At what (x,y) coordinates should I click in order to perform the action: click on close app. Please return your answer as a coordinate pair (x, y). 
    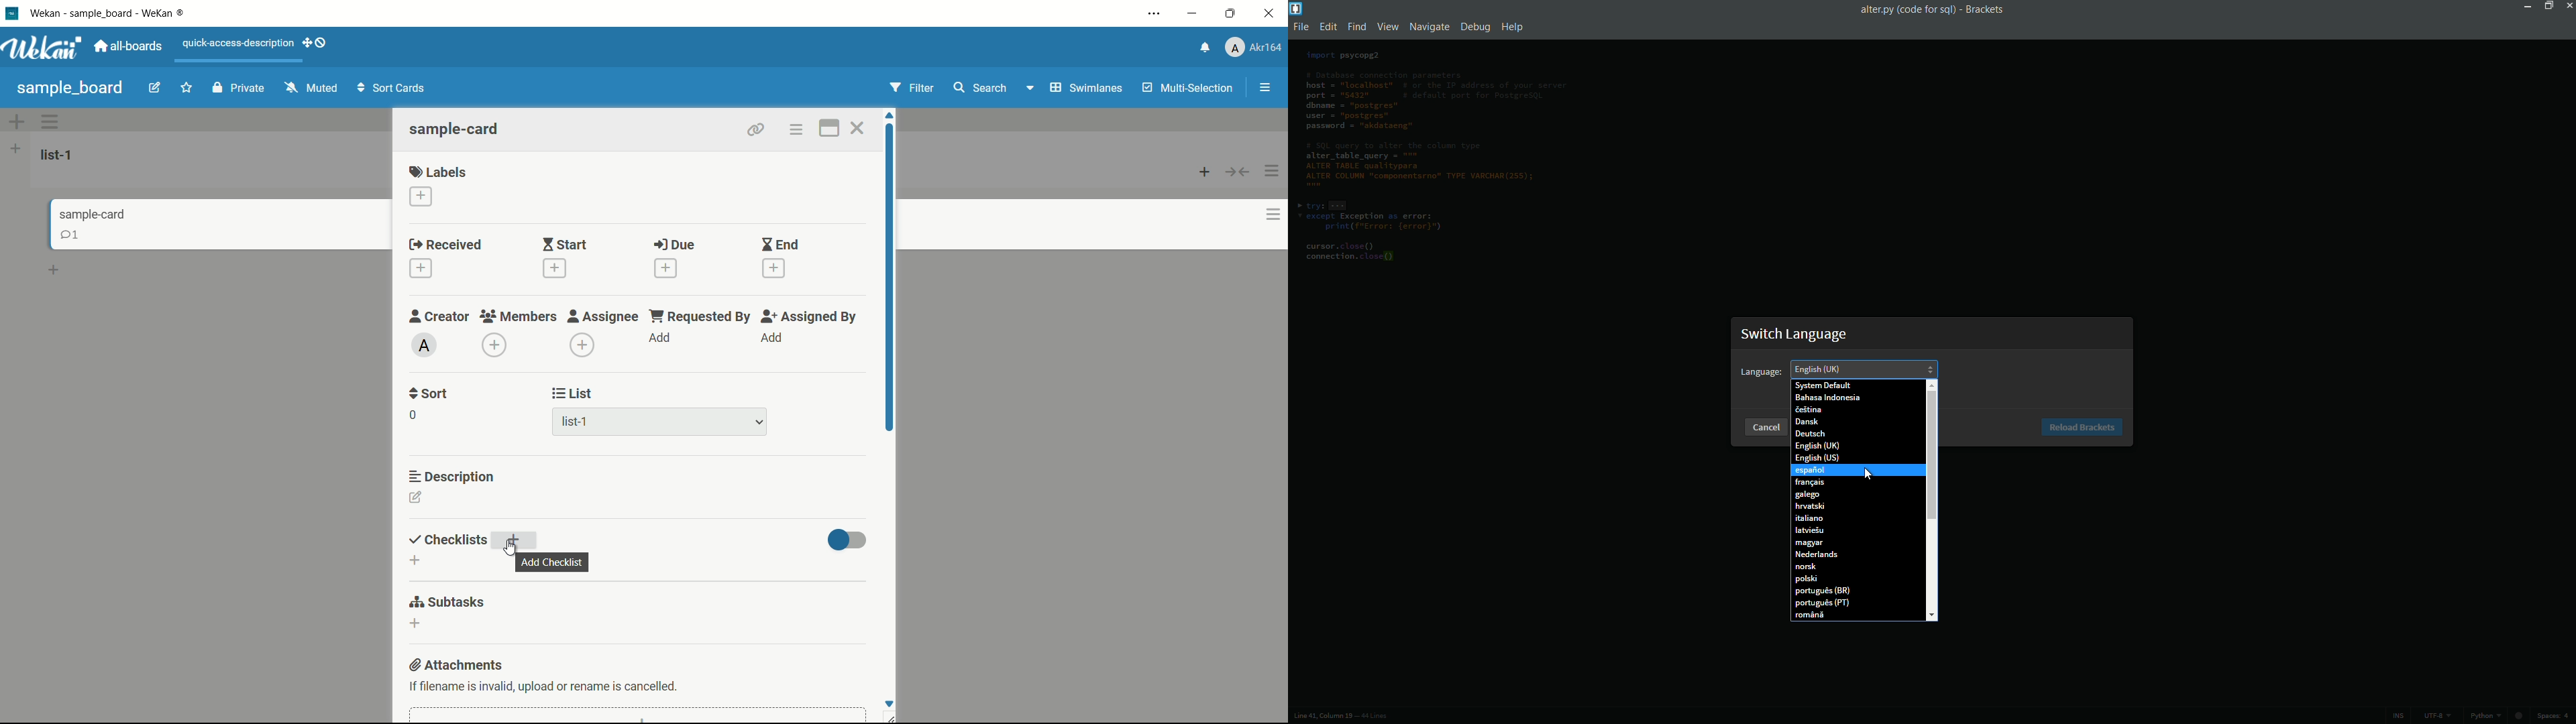
    Looking at the image, I should click on (2568, 7).